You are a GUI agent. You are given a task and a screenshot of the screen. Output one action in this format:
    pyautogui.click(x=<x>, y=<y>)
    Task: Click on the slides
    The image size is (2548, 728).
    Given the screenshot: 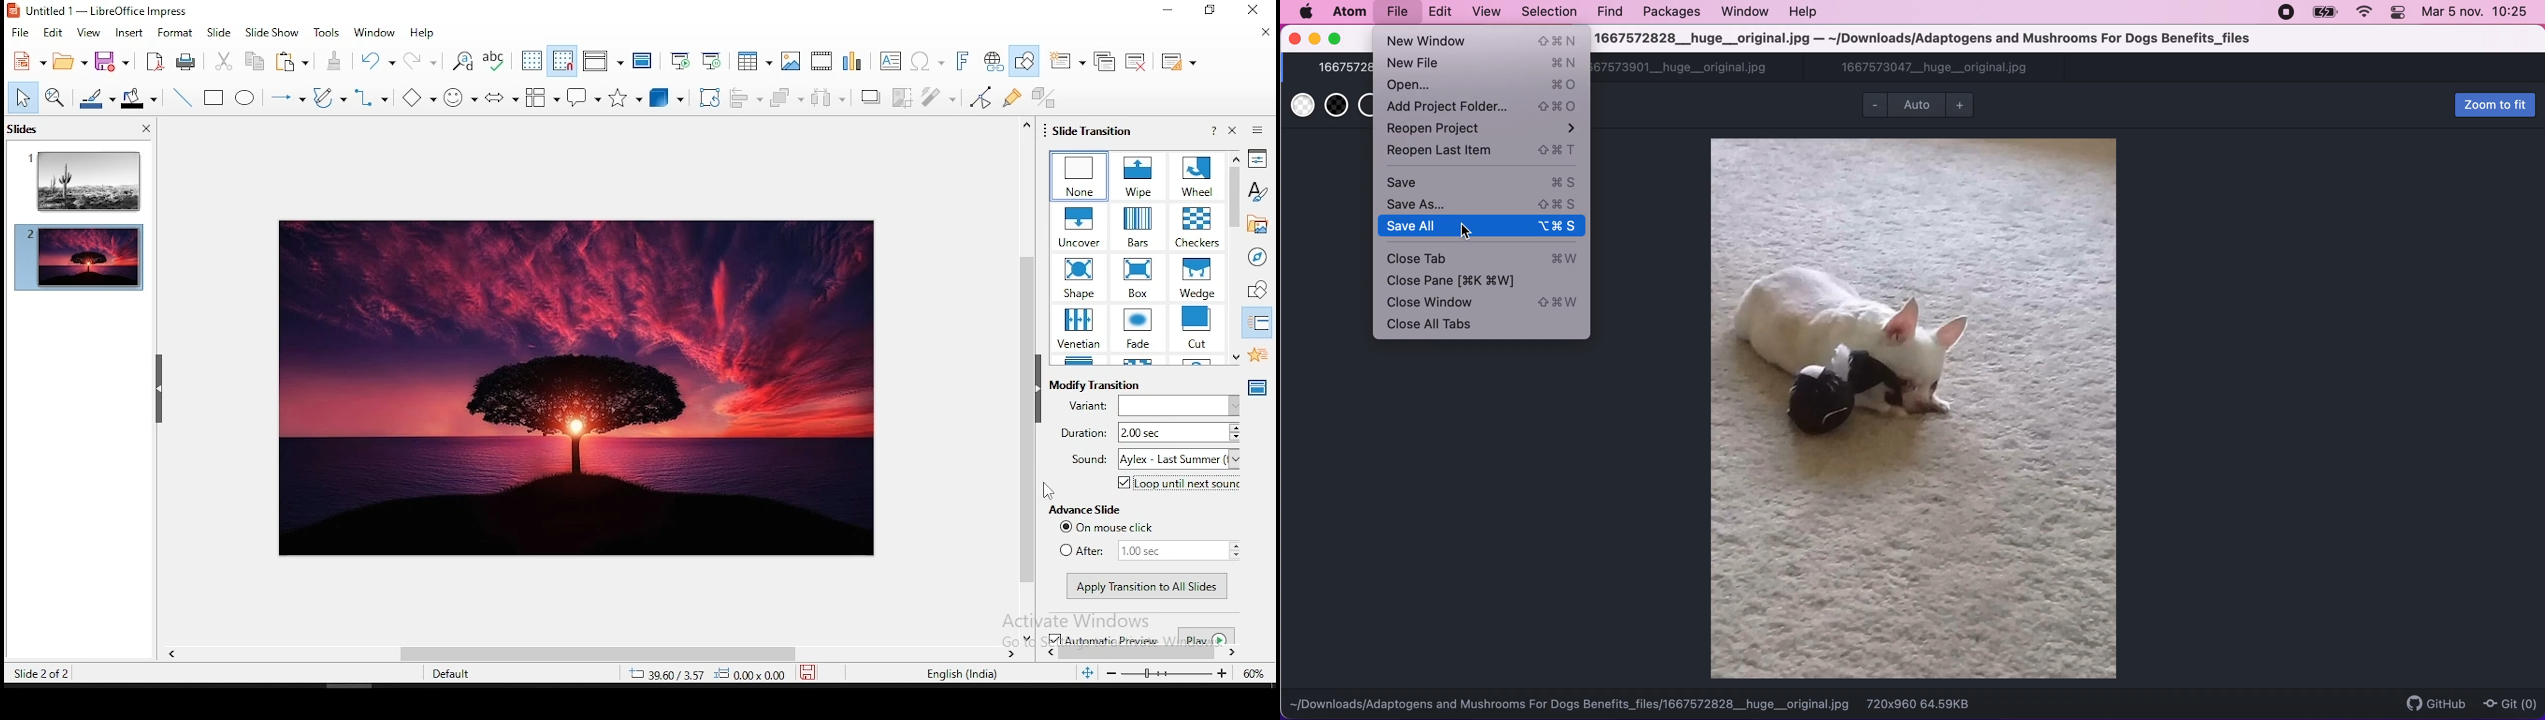 What is the action you would take?
    pyautogui.click(x=26, y=128)
    